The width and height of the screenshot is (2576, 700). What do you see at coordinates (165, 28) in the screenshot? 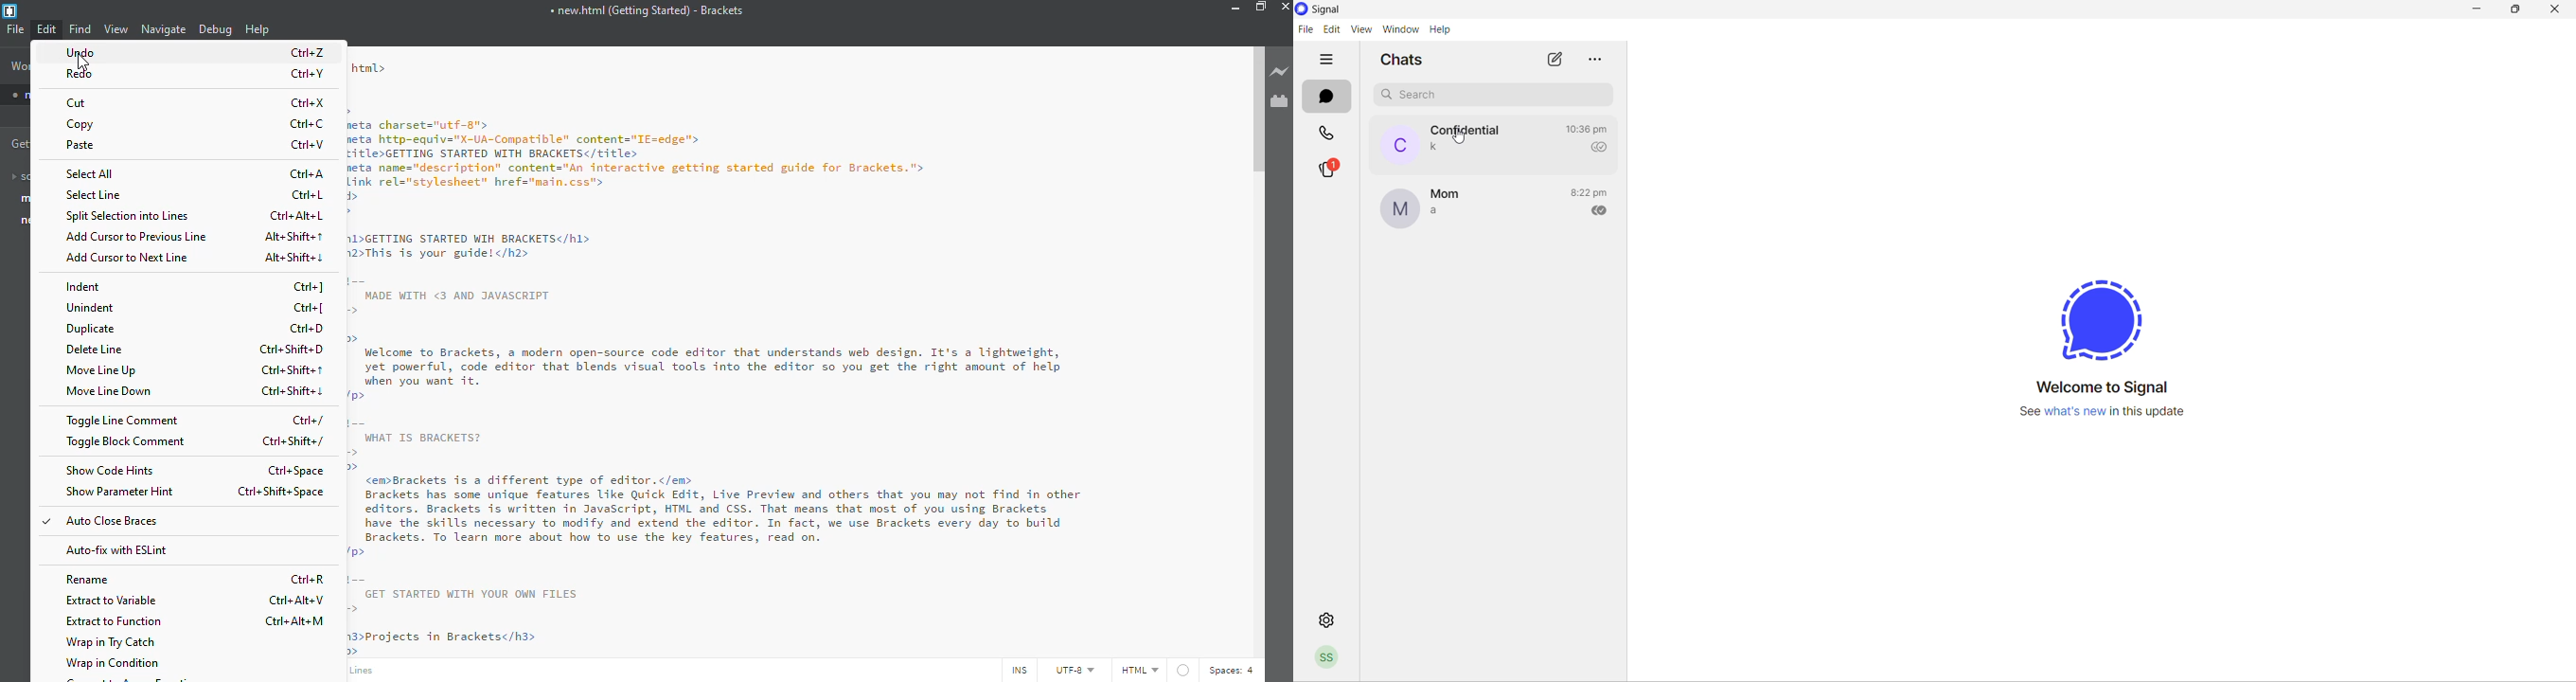
I see `navigate` at bounding box center [165, 28].